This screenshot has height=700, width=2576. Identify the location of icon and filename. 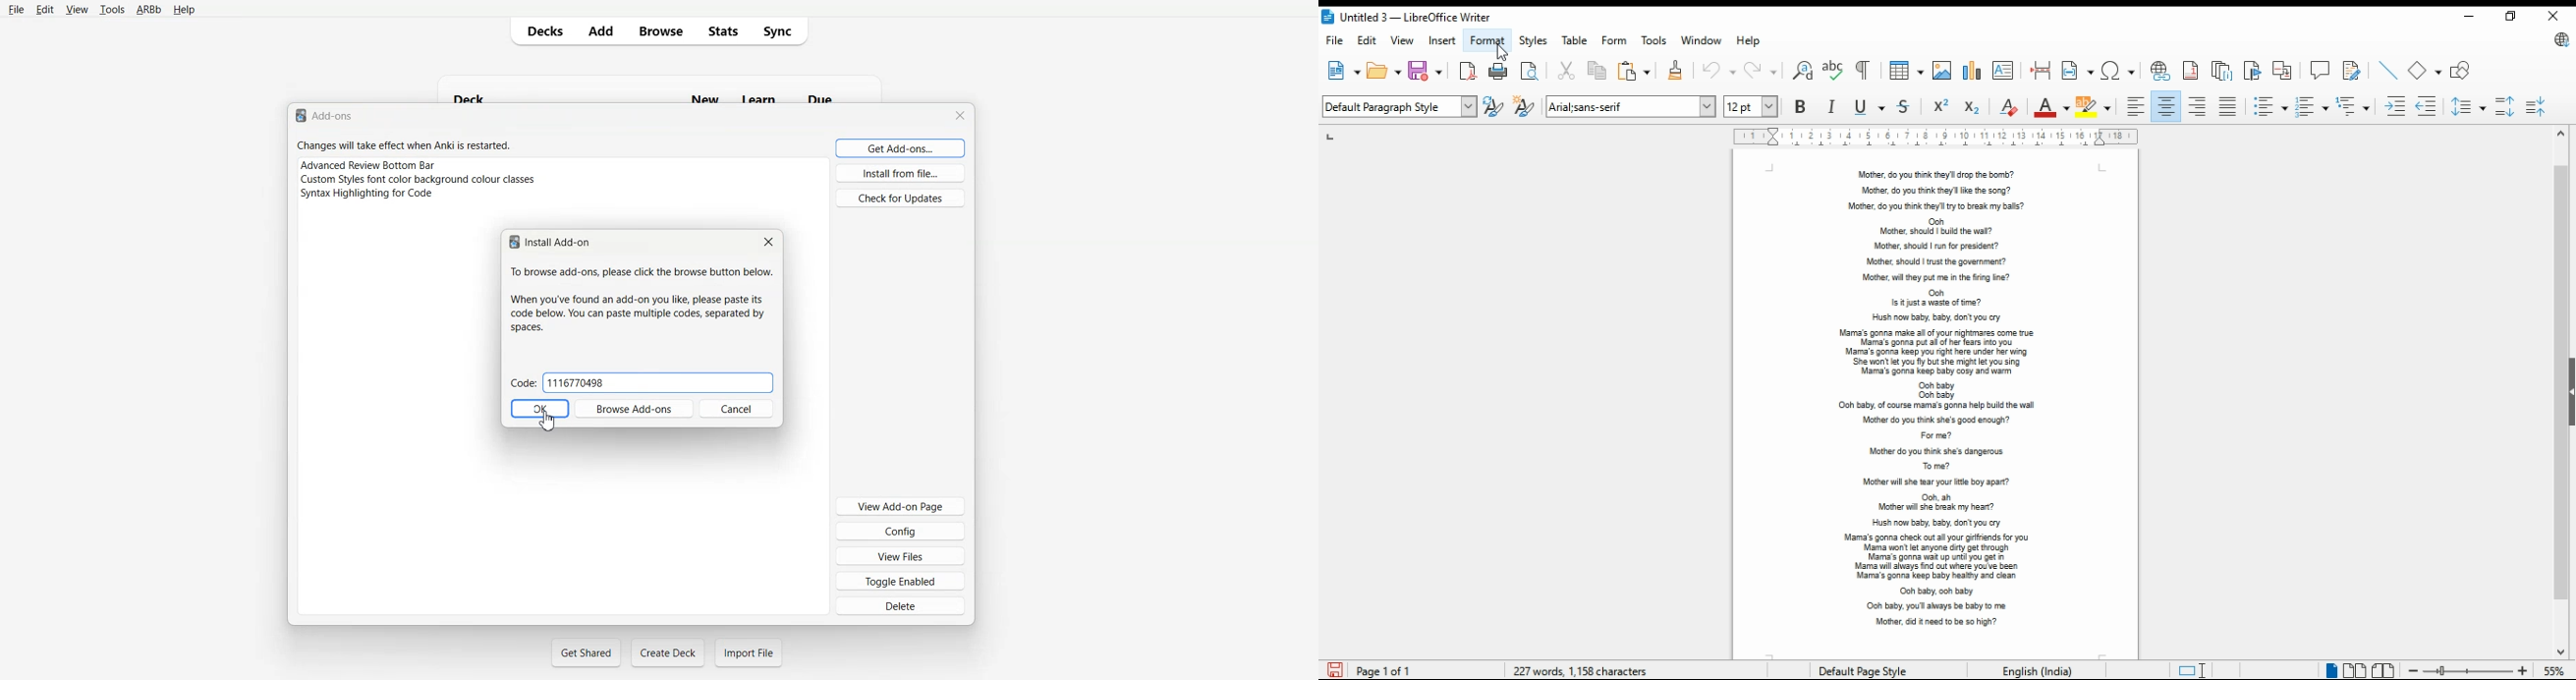
(1425, 17).